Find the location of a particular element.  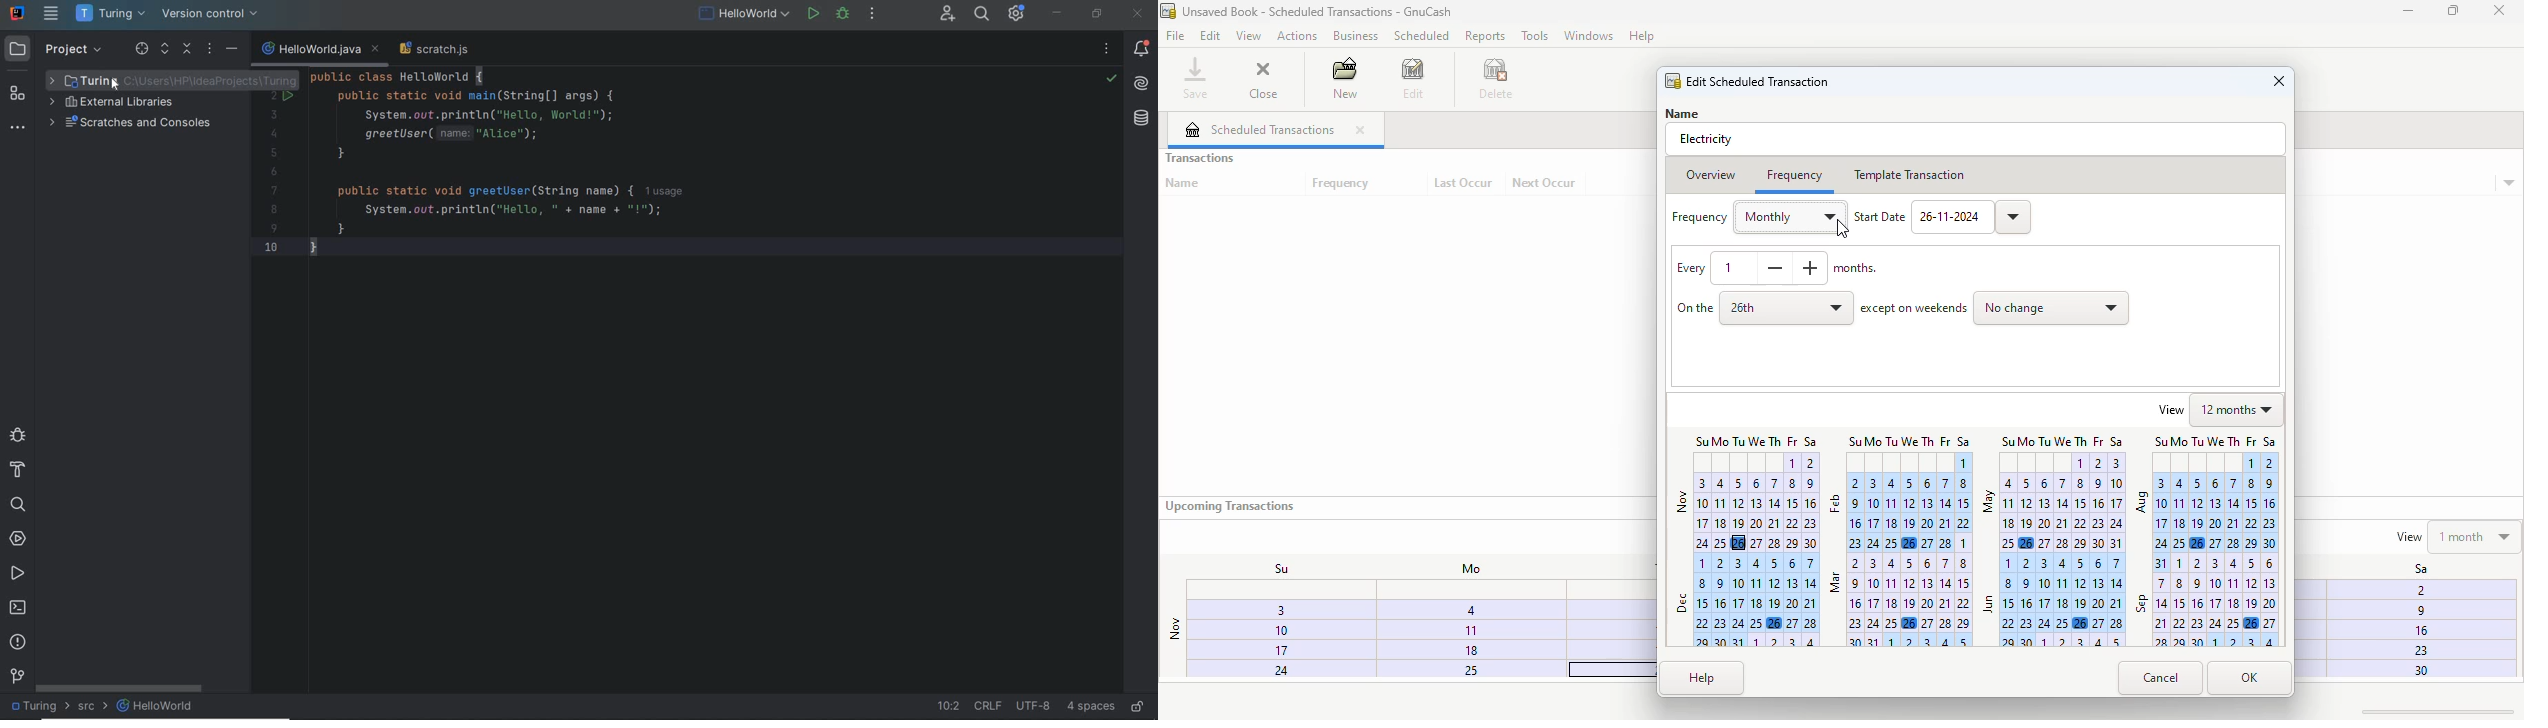

tools is located at coordinates (1535, 35).